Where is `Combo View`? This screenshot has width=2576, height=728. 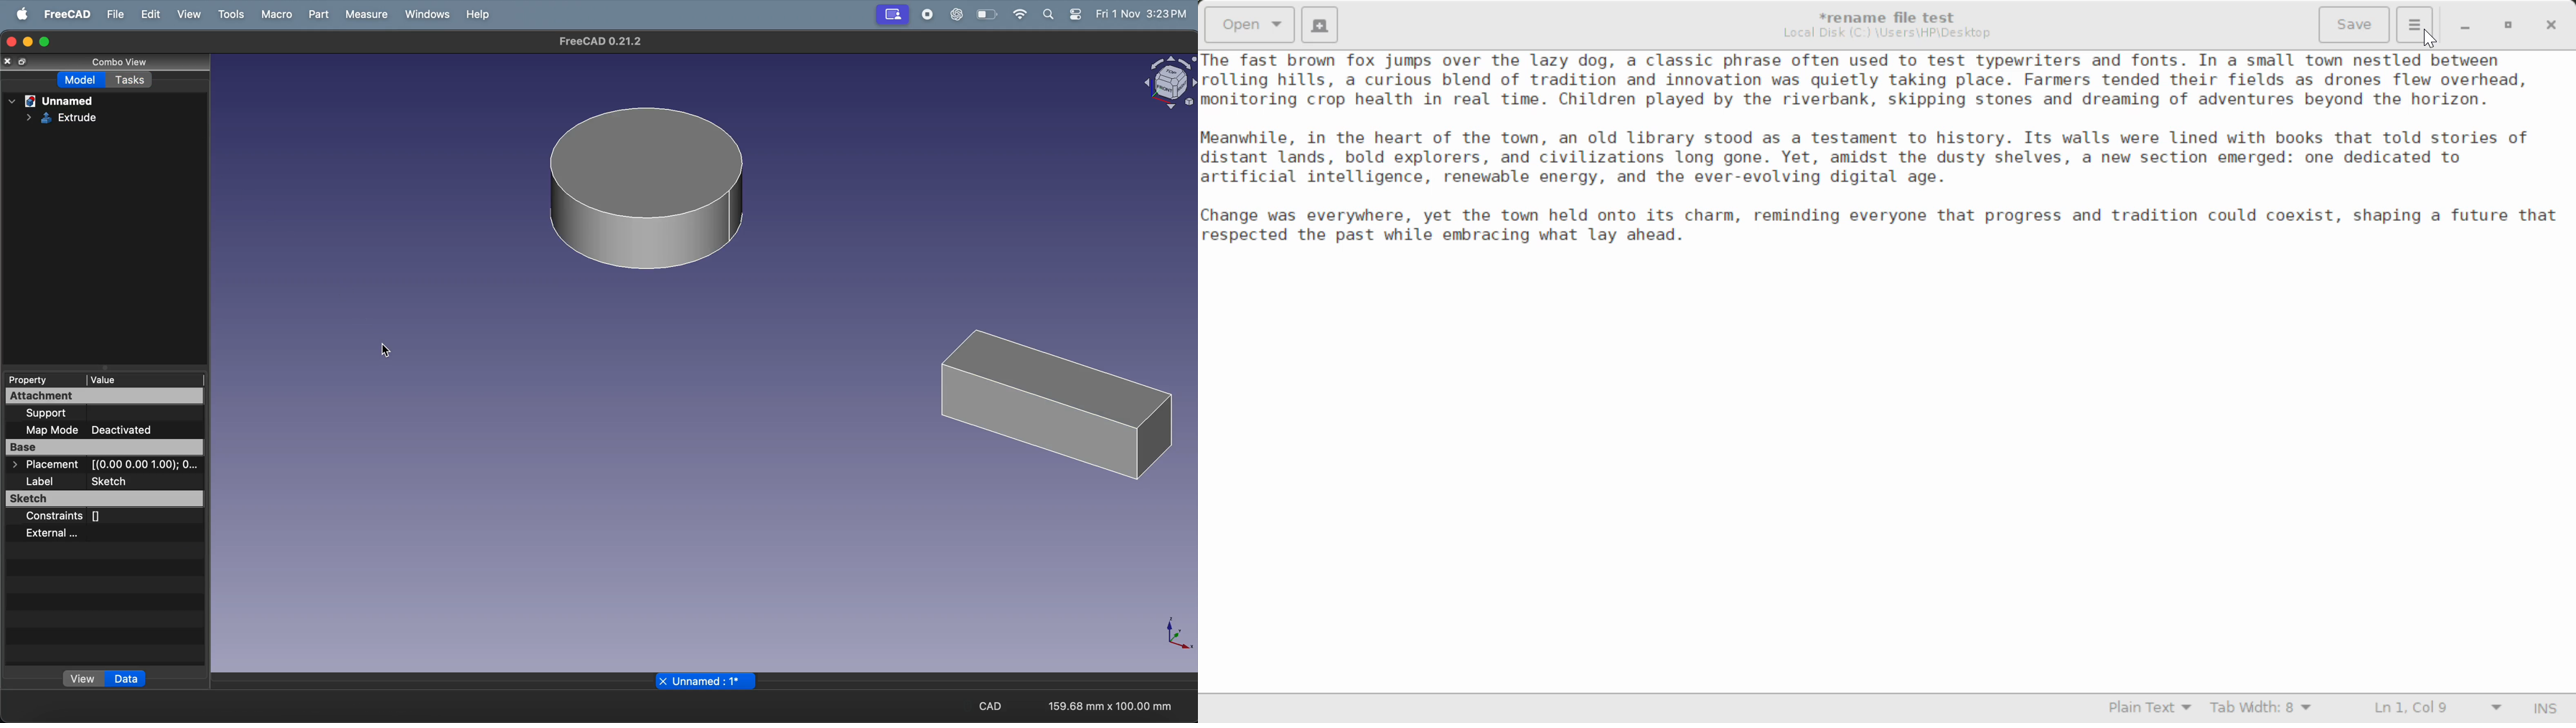
Combo View is located at coordinates (122, 62).